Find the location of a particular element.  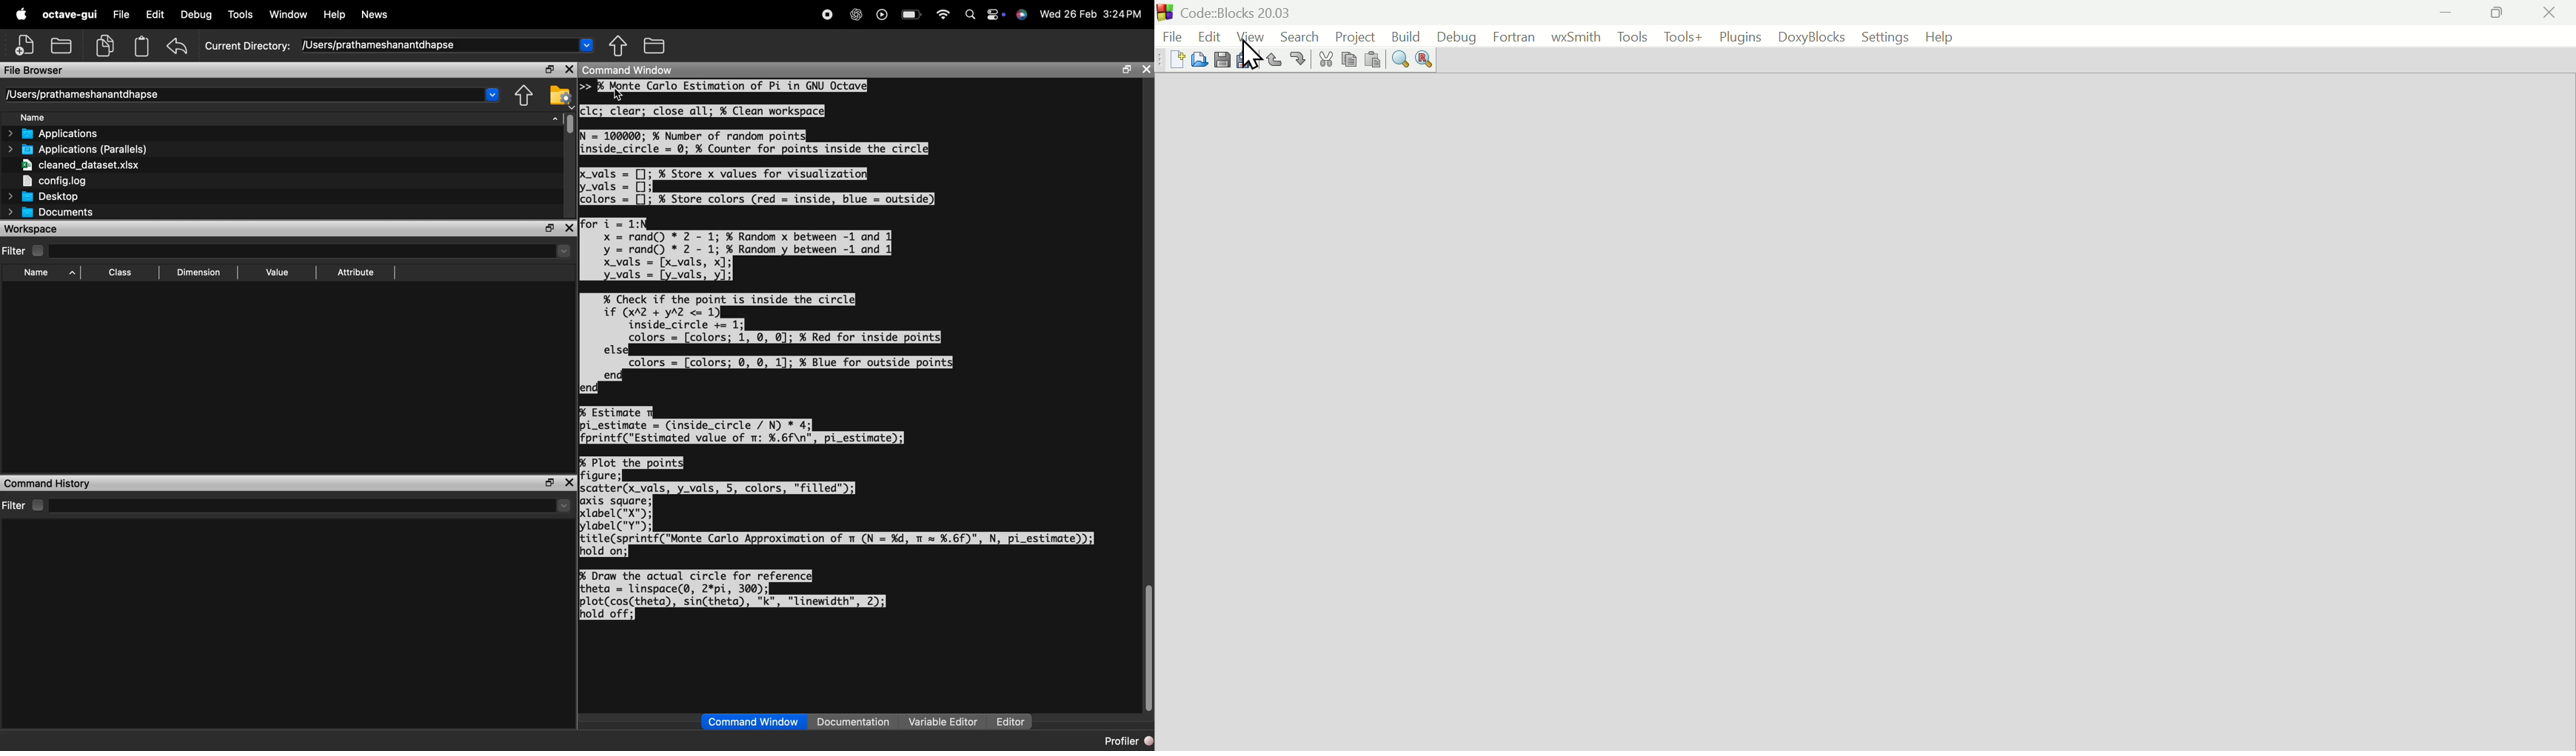

recorder is located at coordinates (826, 15).